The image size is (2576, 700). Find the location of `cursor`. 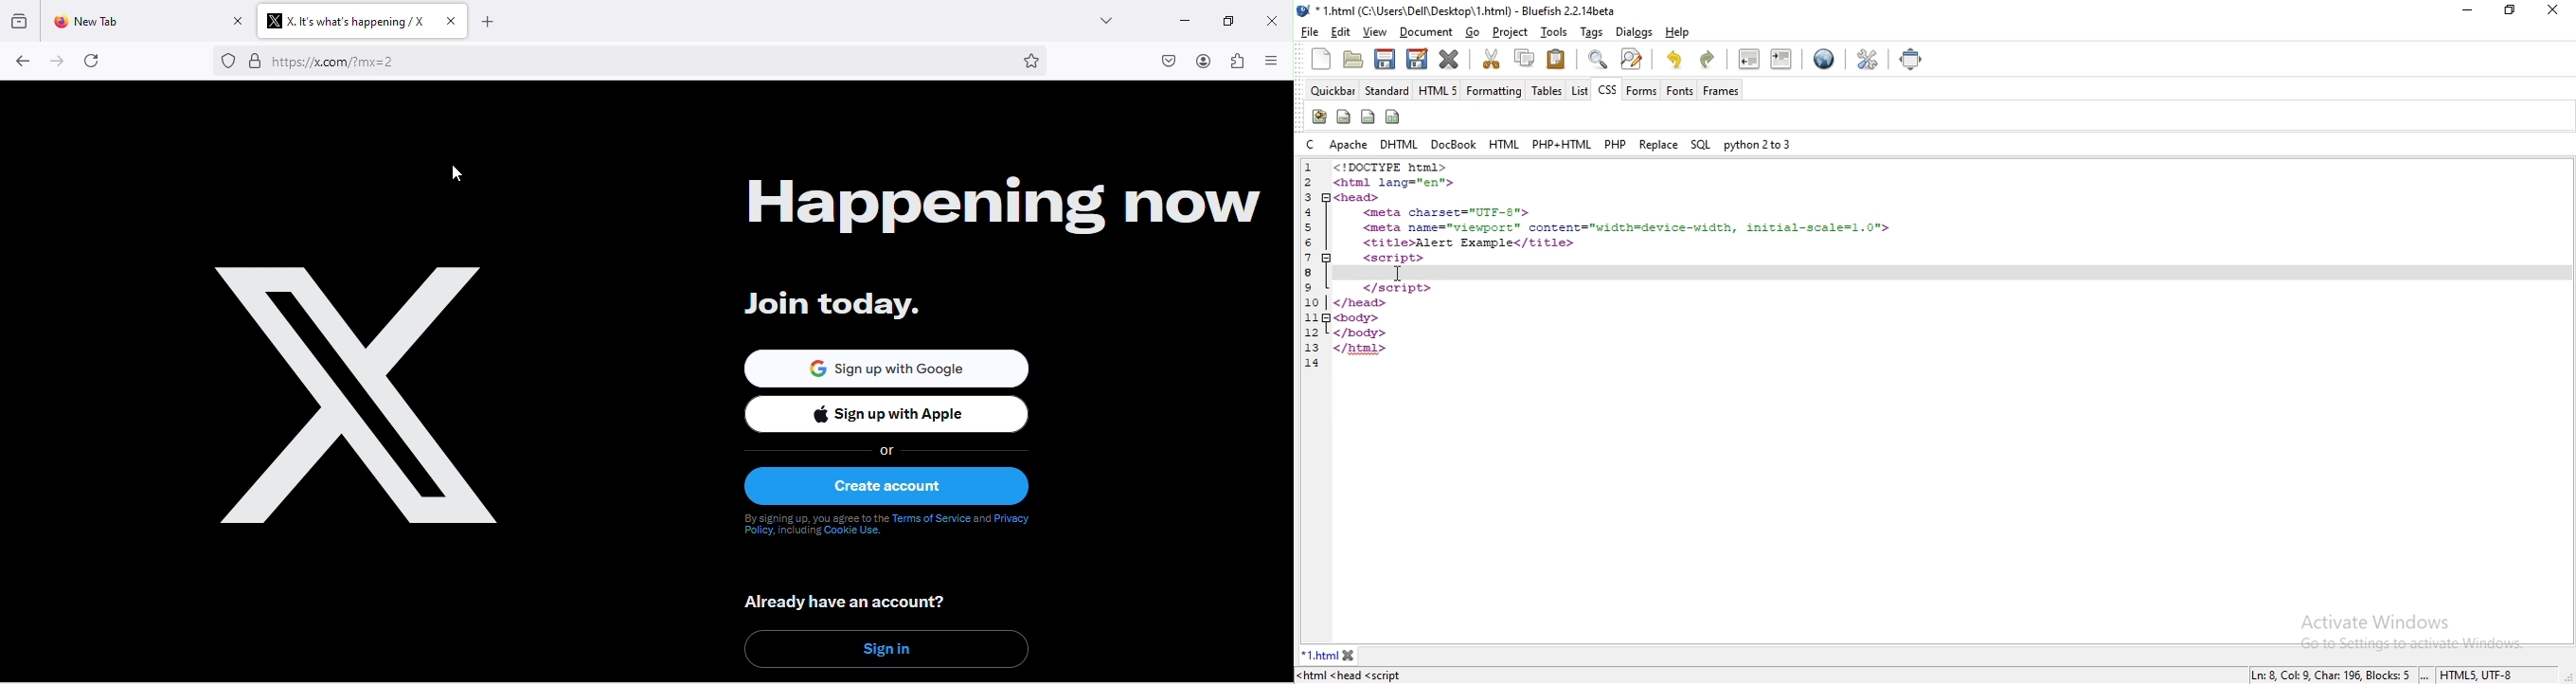

cursor is located at coordinates (1398, 272).